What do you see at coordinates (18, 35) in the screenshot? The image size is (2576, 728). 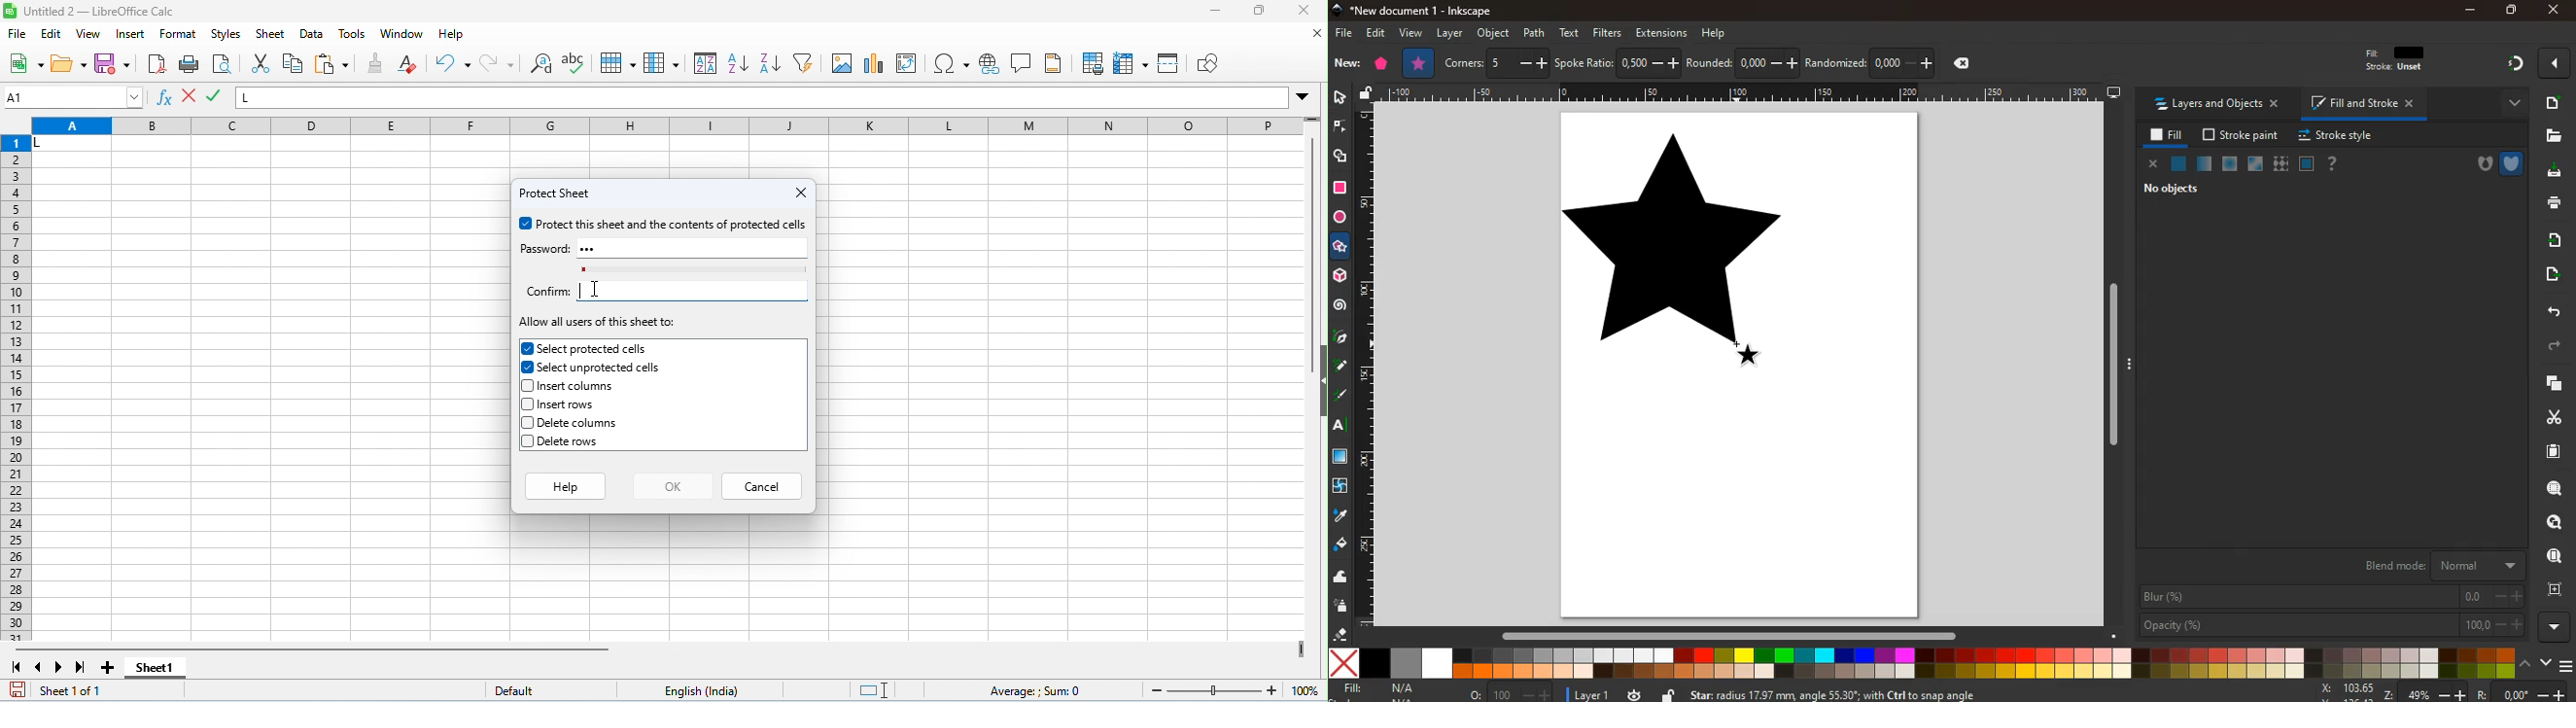 I see `file` at bounding box center [18, 35].